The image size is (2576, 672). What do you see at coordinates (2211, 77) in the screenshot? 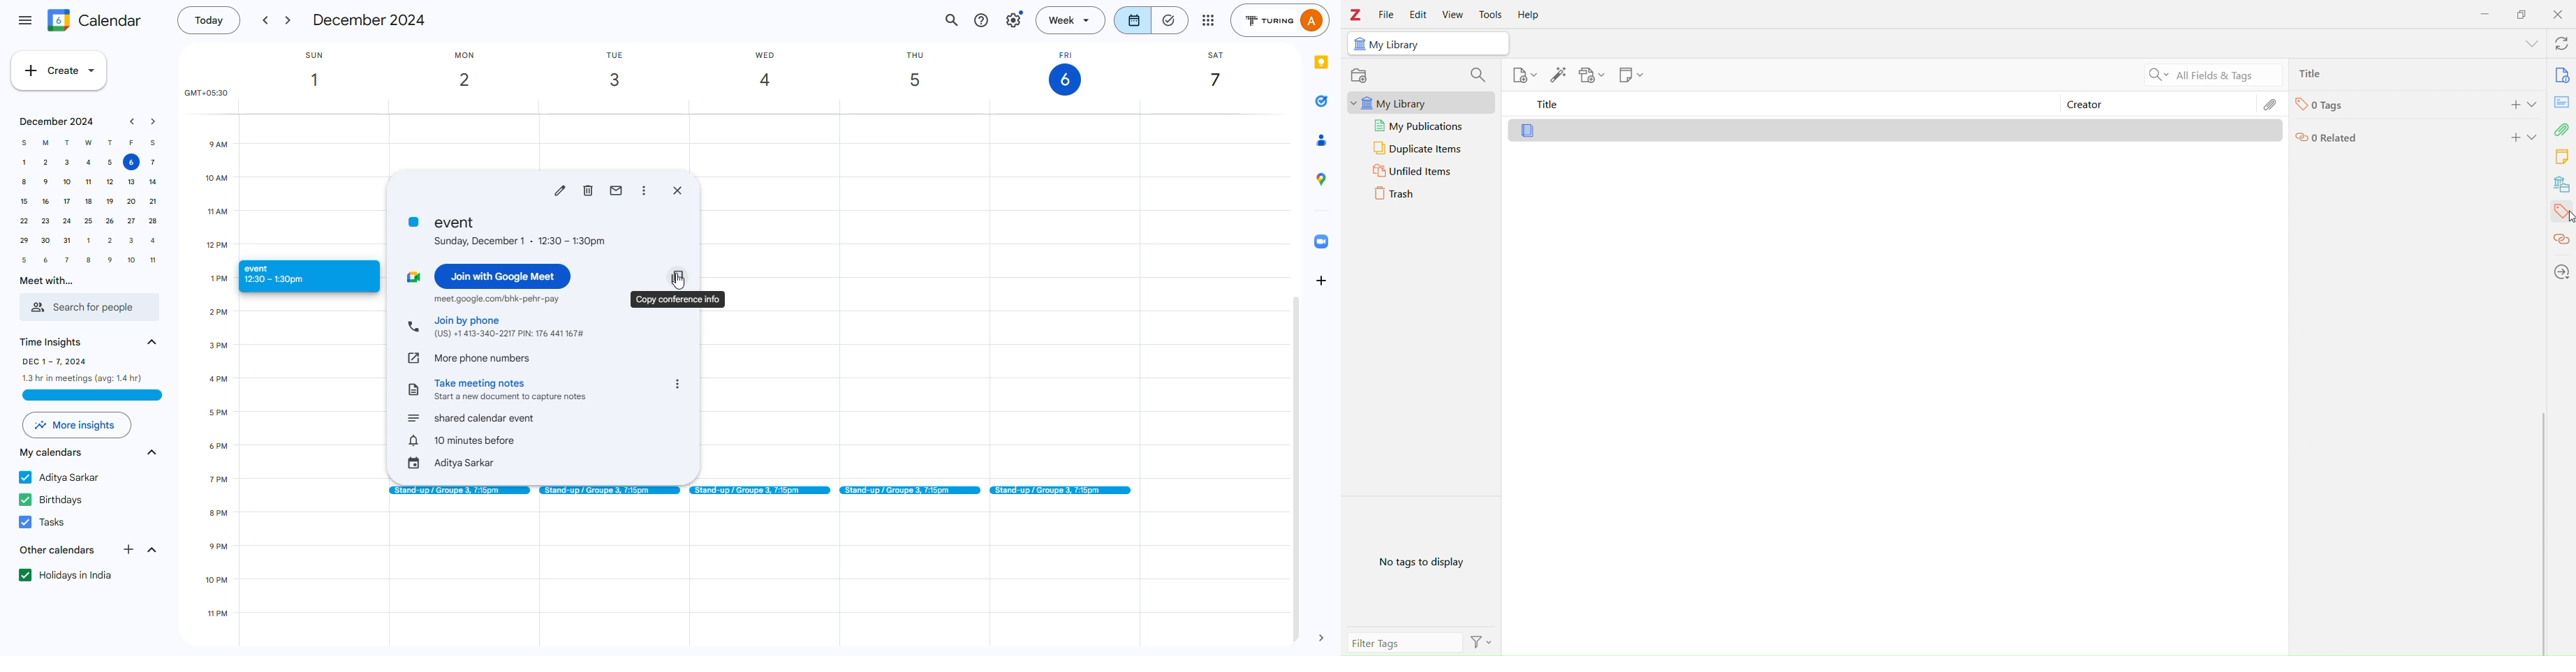
I see `All Filters & Tags` at bounding box center [2211, 77].